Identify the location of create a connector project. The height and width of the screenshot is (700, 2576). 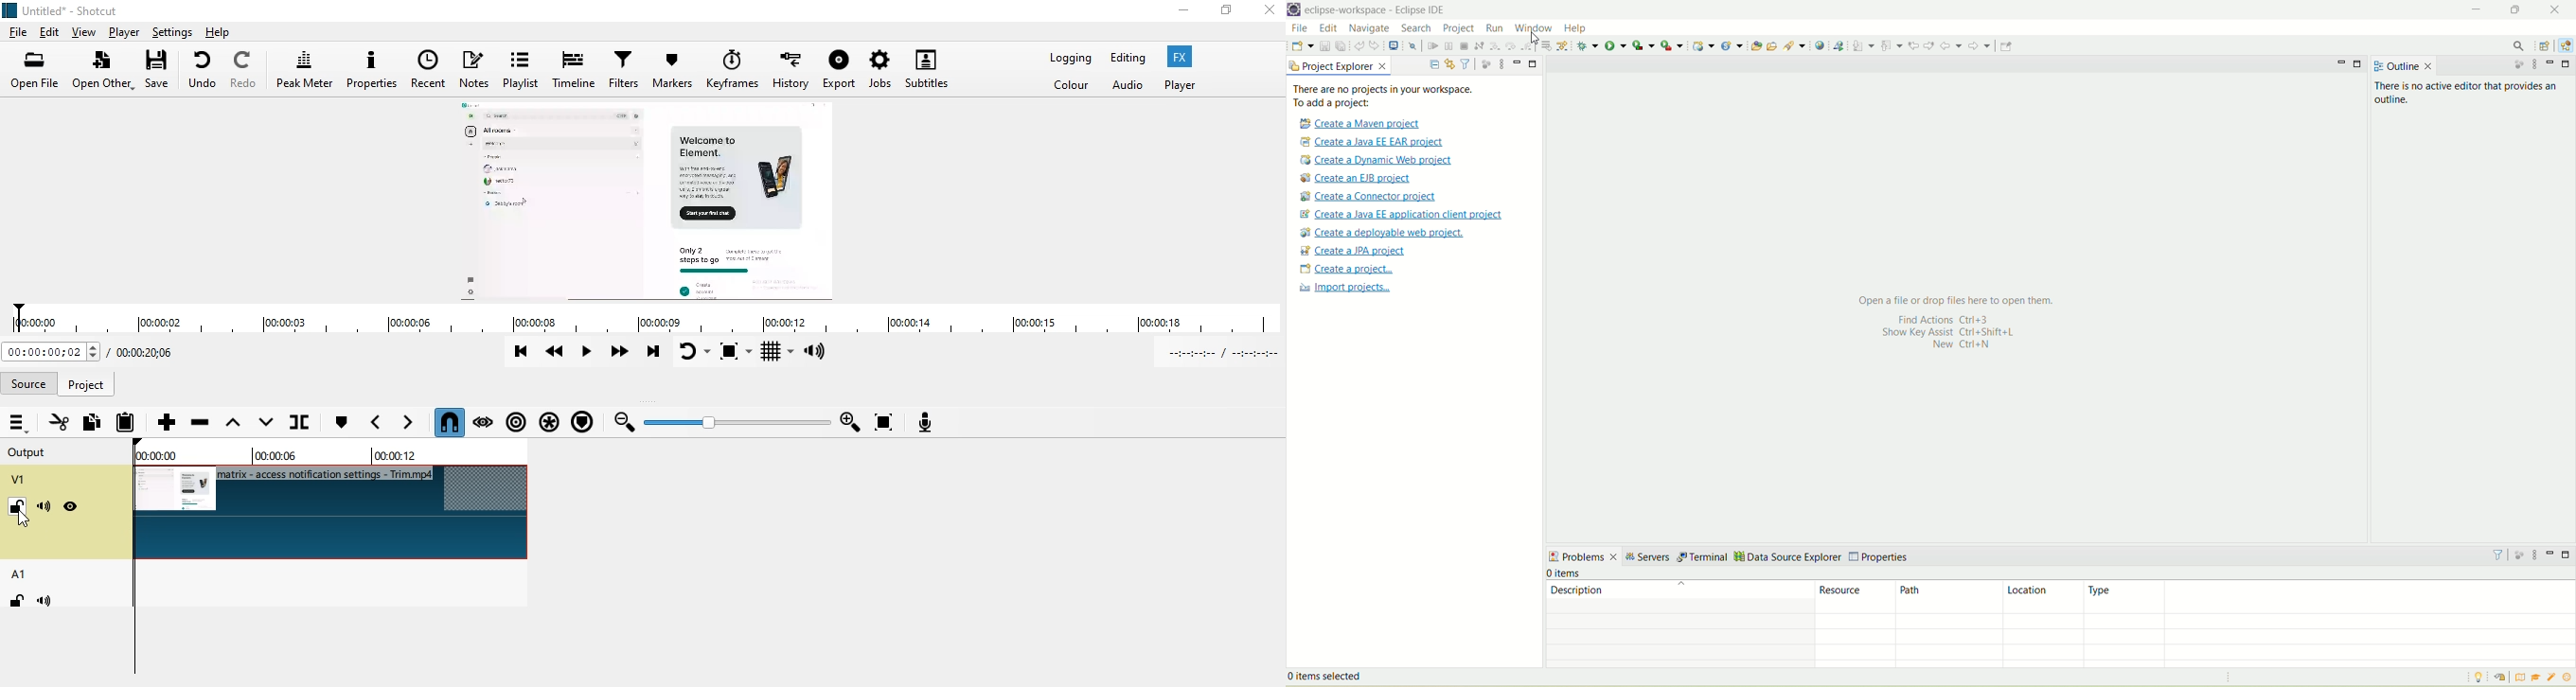
(1368, 198).